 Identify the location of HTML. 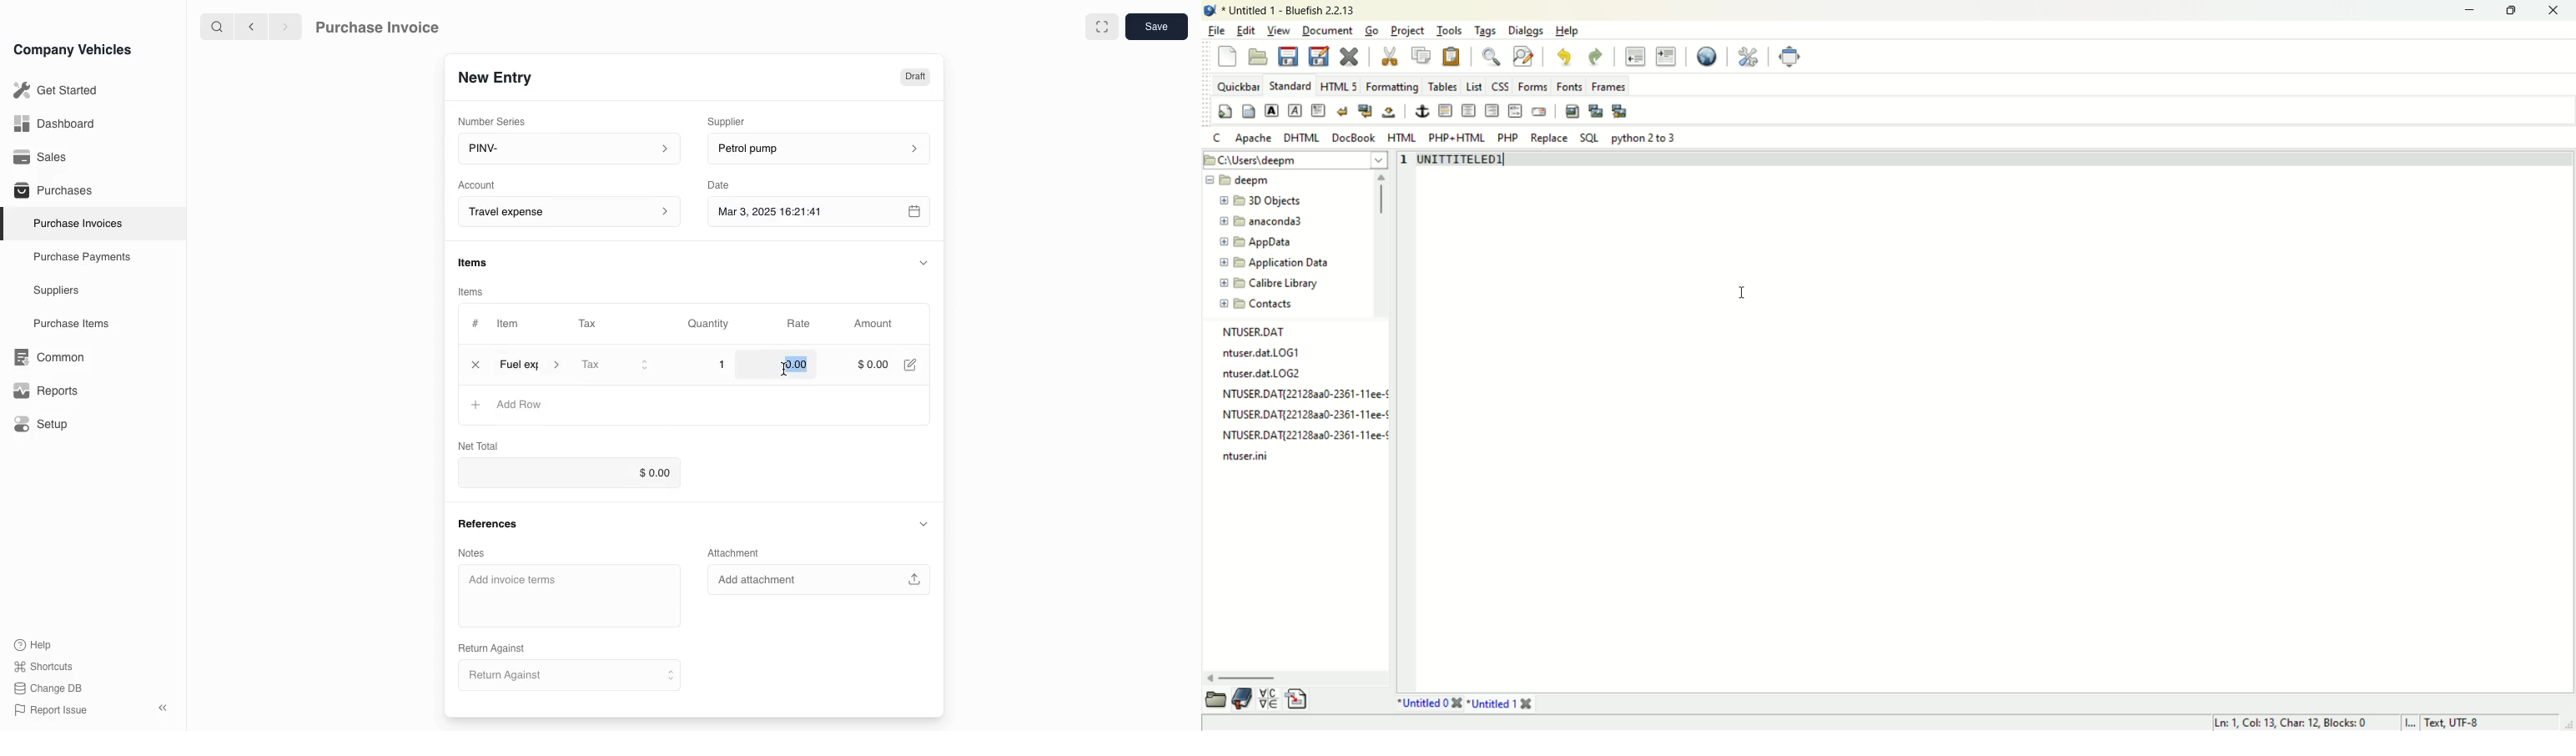
(1402, 137).